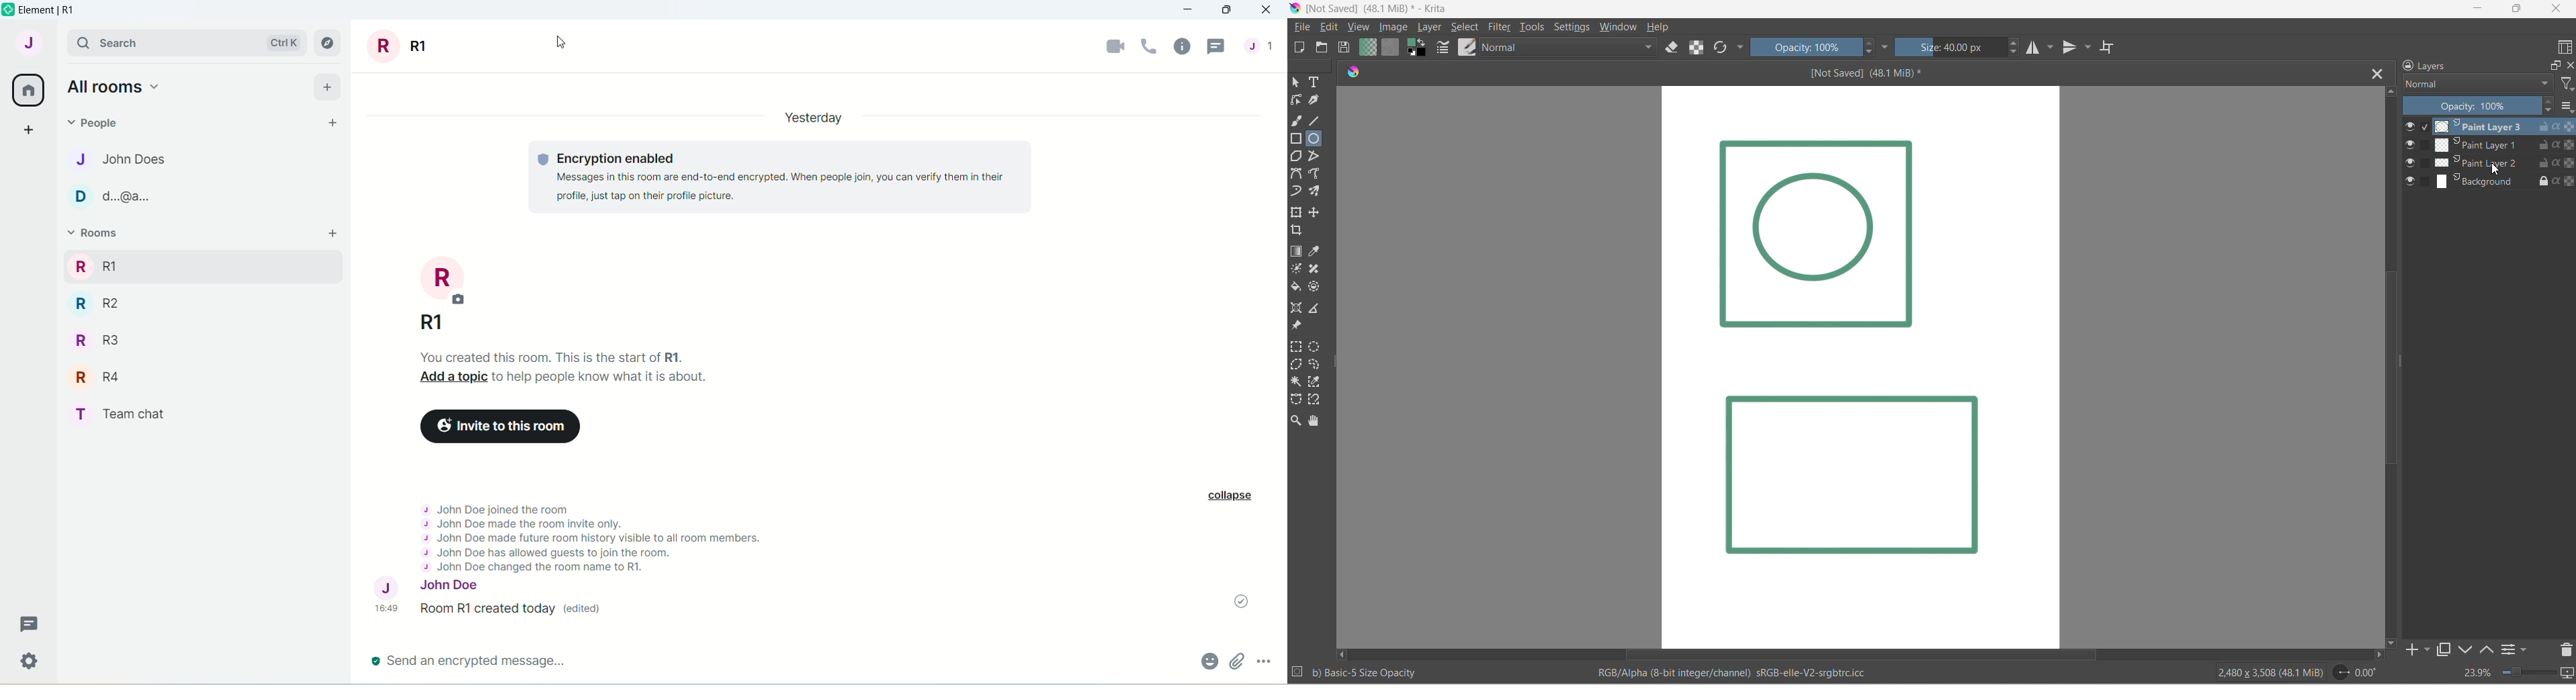  What do you see at coordinates (1237, 664) in the screenshot?
I see `attachments` at bounding box center [1237, 664].